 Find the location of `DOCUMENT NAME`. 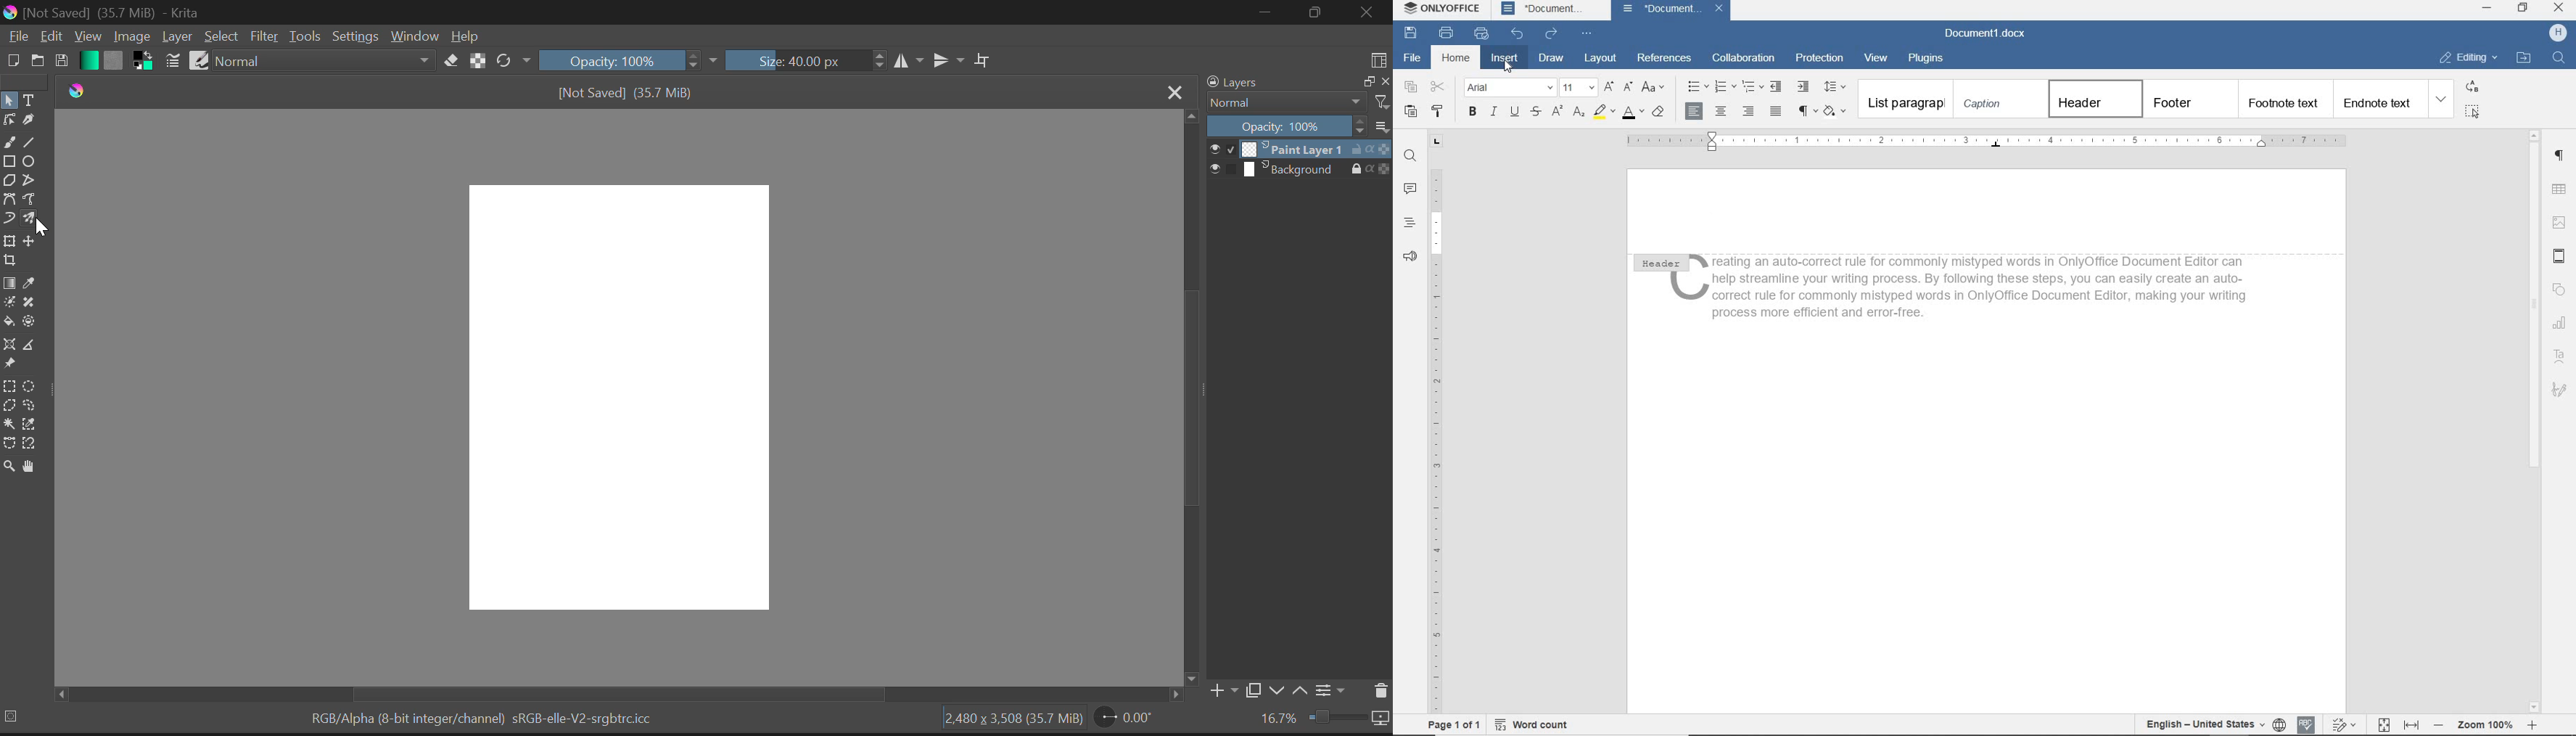

DOCUMENT NAME is located at coordinates (1542, 9).